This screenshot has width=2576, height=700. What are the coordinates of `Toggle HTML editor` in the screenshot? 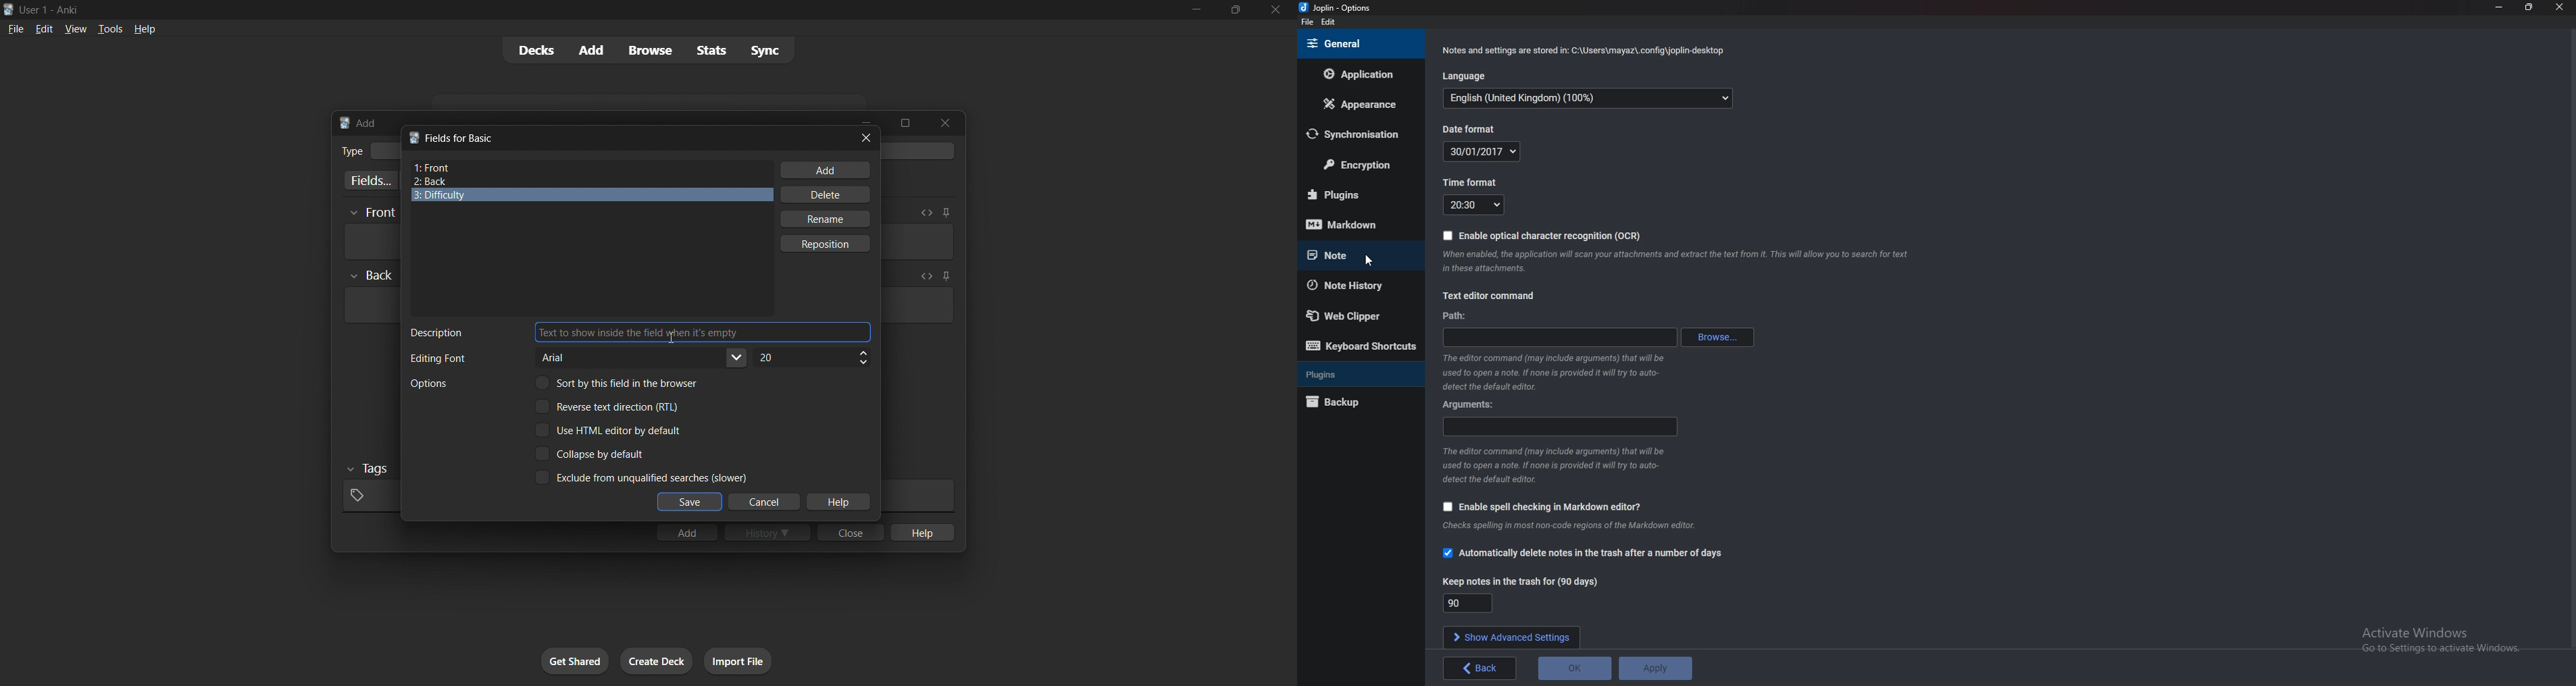 It's located at (925, 276).